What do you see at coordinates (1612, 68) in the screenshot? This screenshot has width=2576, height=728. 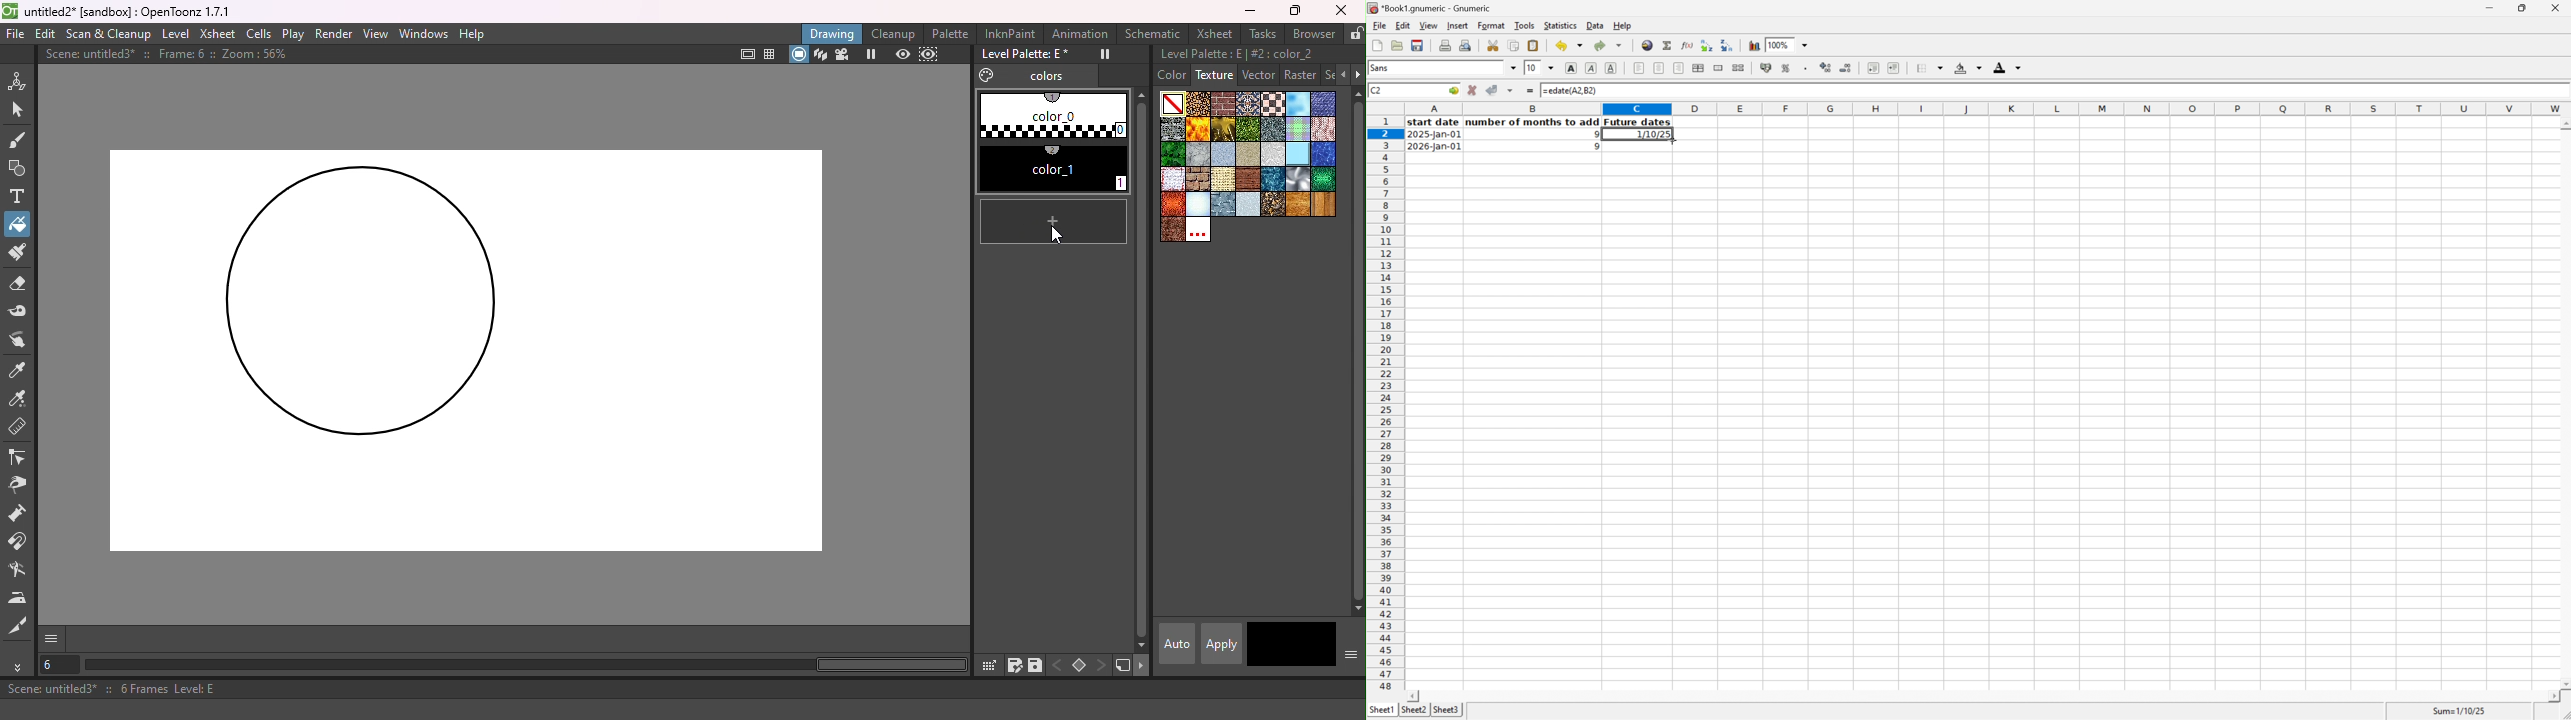 I see `Underline` at bounding box center [1612, 68].